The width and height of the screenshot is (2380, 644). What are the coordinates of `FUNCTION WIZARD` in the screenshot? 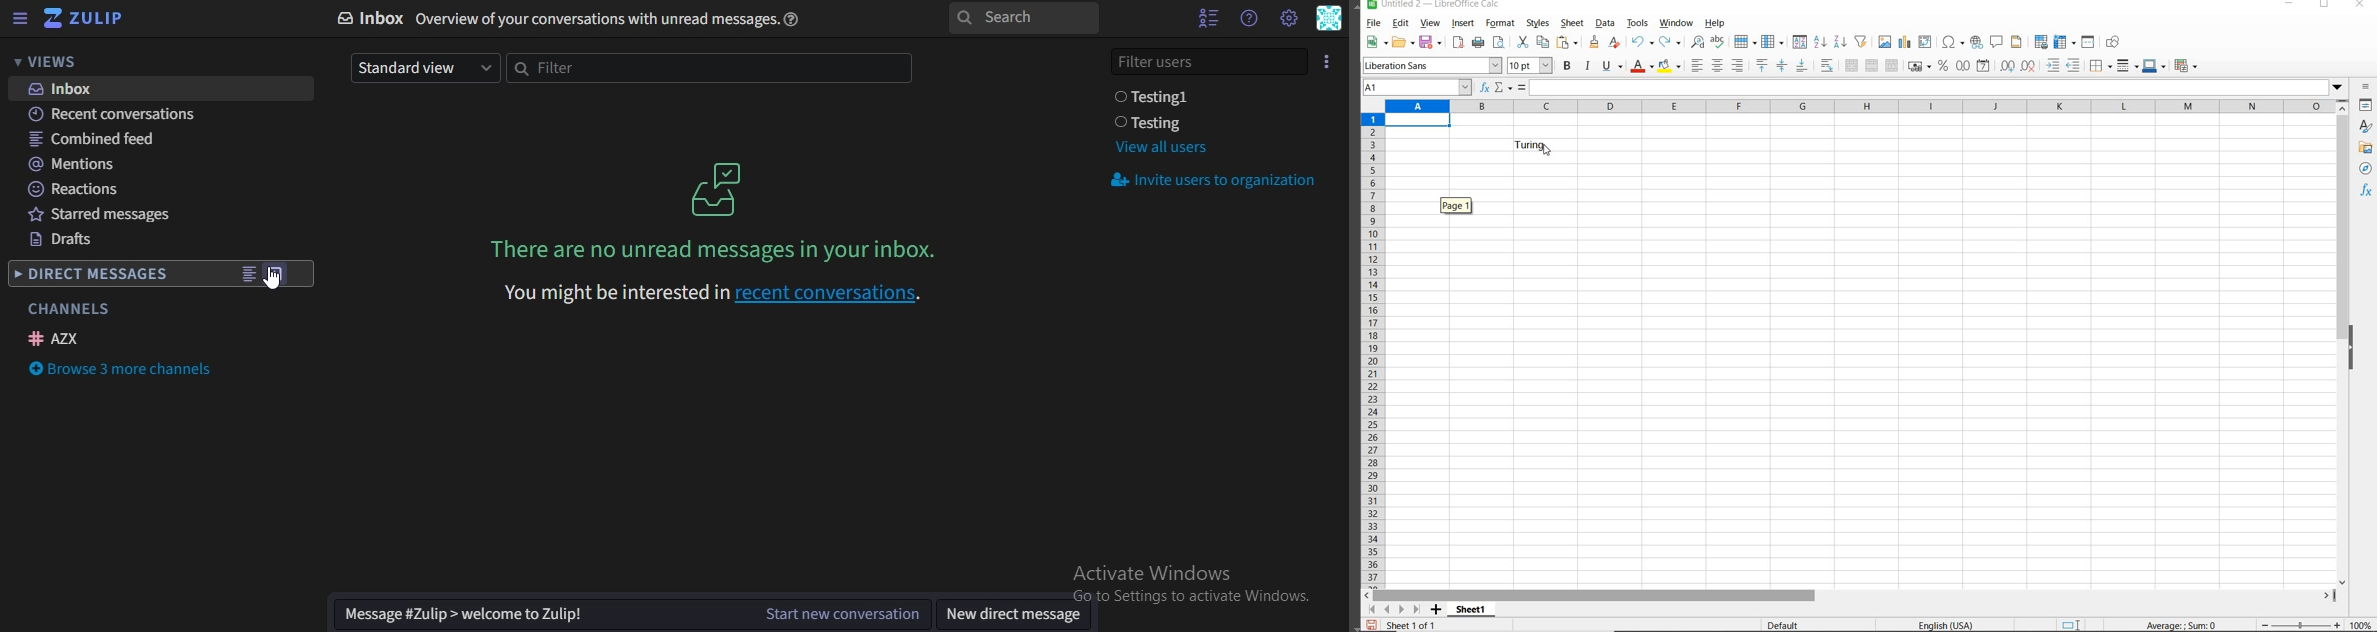 It's located at (1485, 88).